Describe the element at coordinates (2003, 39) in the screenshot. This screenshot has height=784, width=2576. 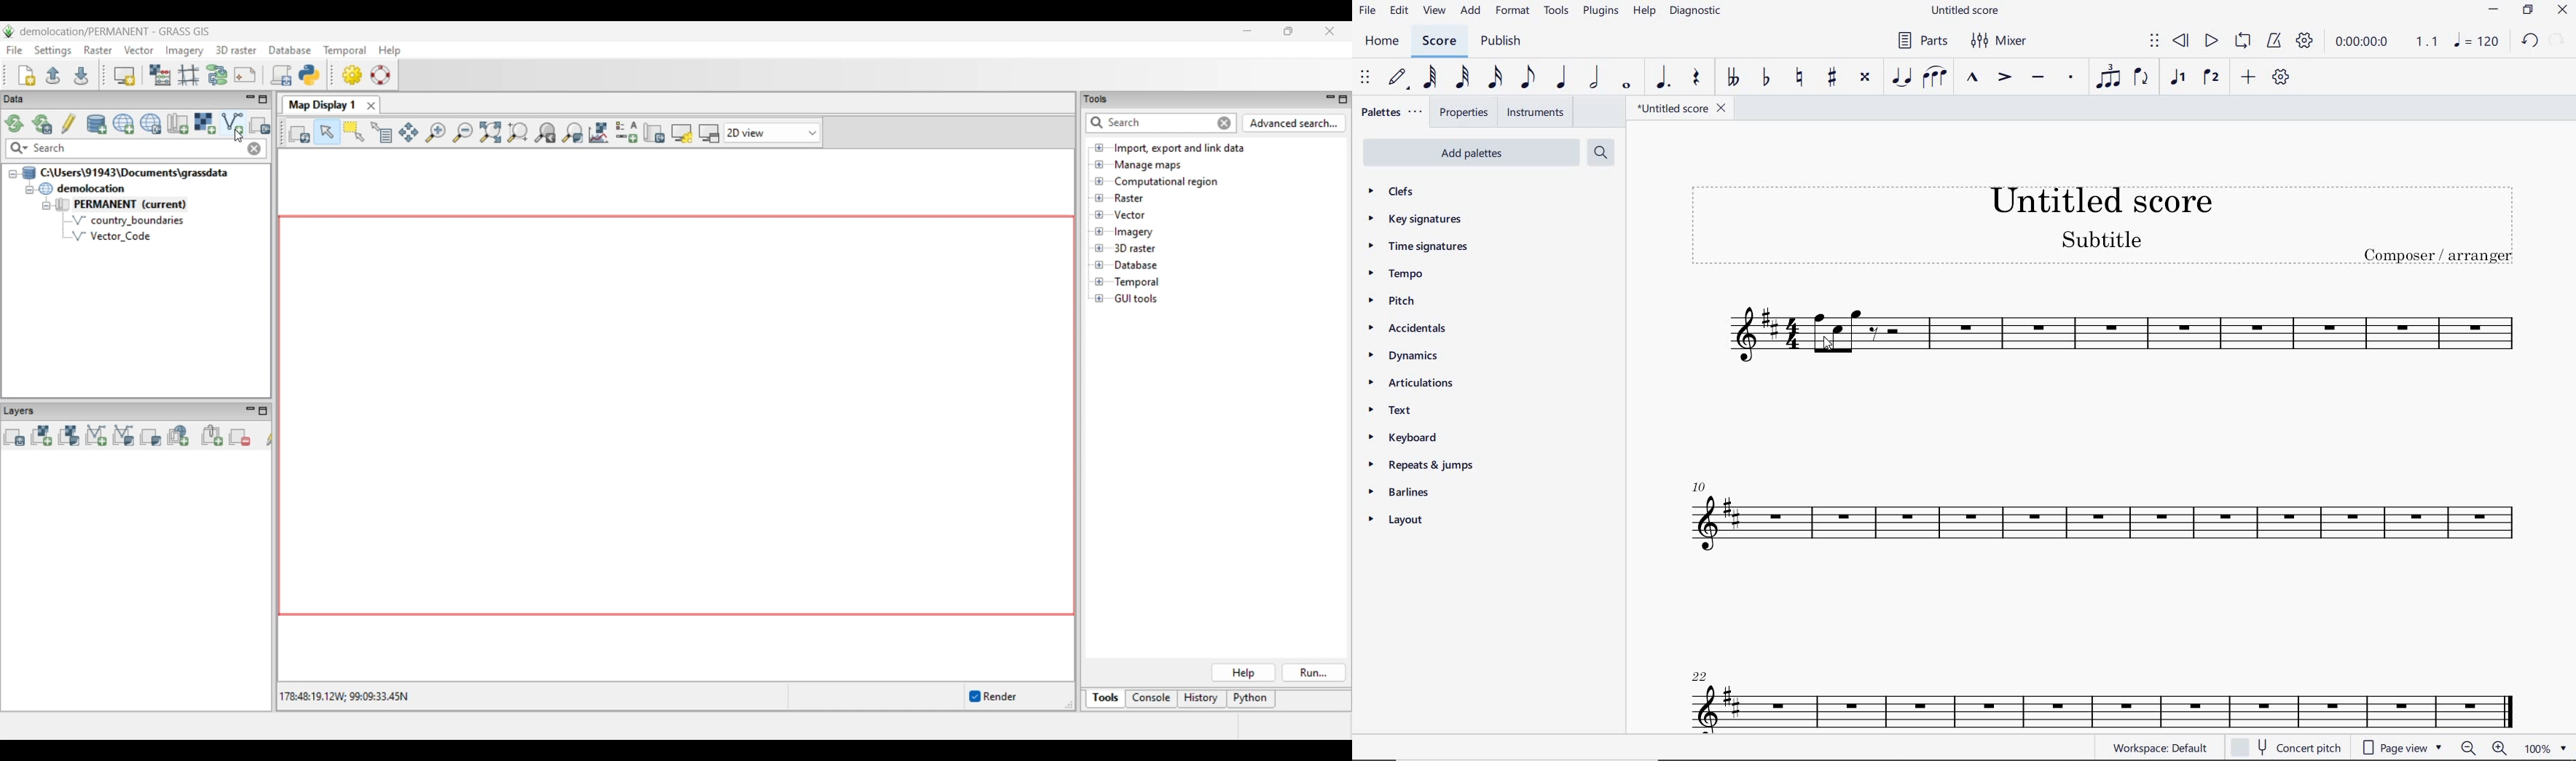
I see `MIXER` at that location.